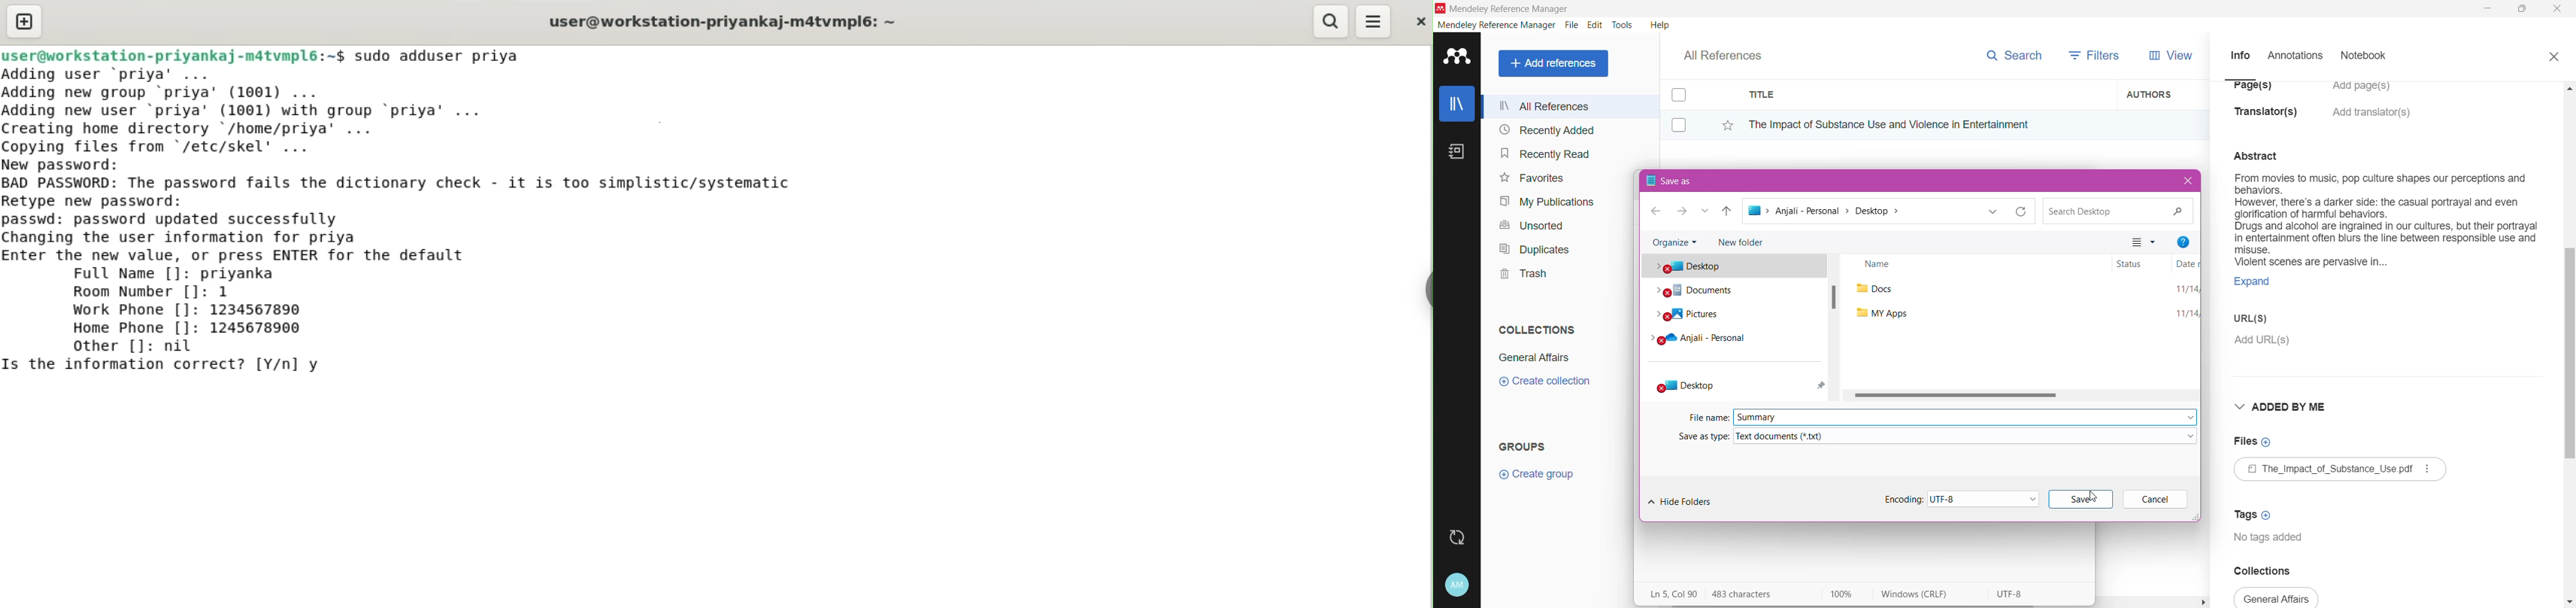 This screenshot has height=616, width=2576. I want to click on Status, so click(2135, 263).